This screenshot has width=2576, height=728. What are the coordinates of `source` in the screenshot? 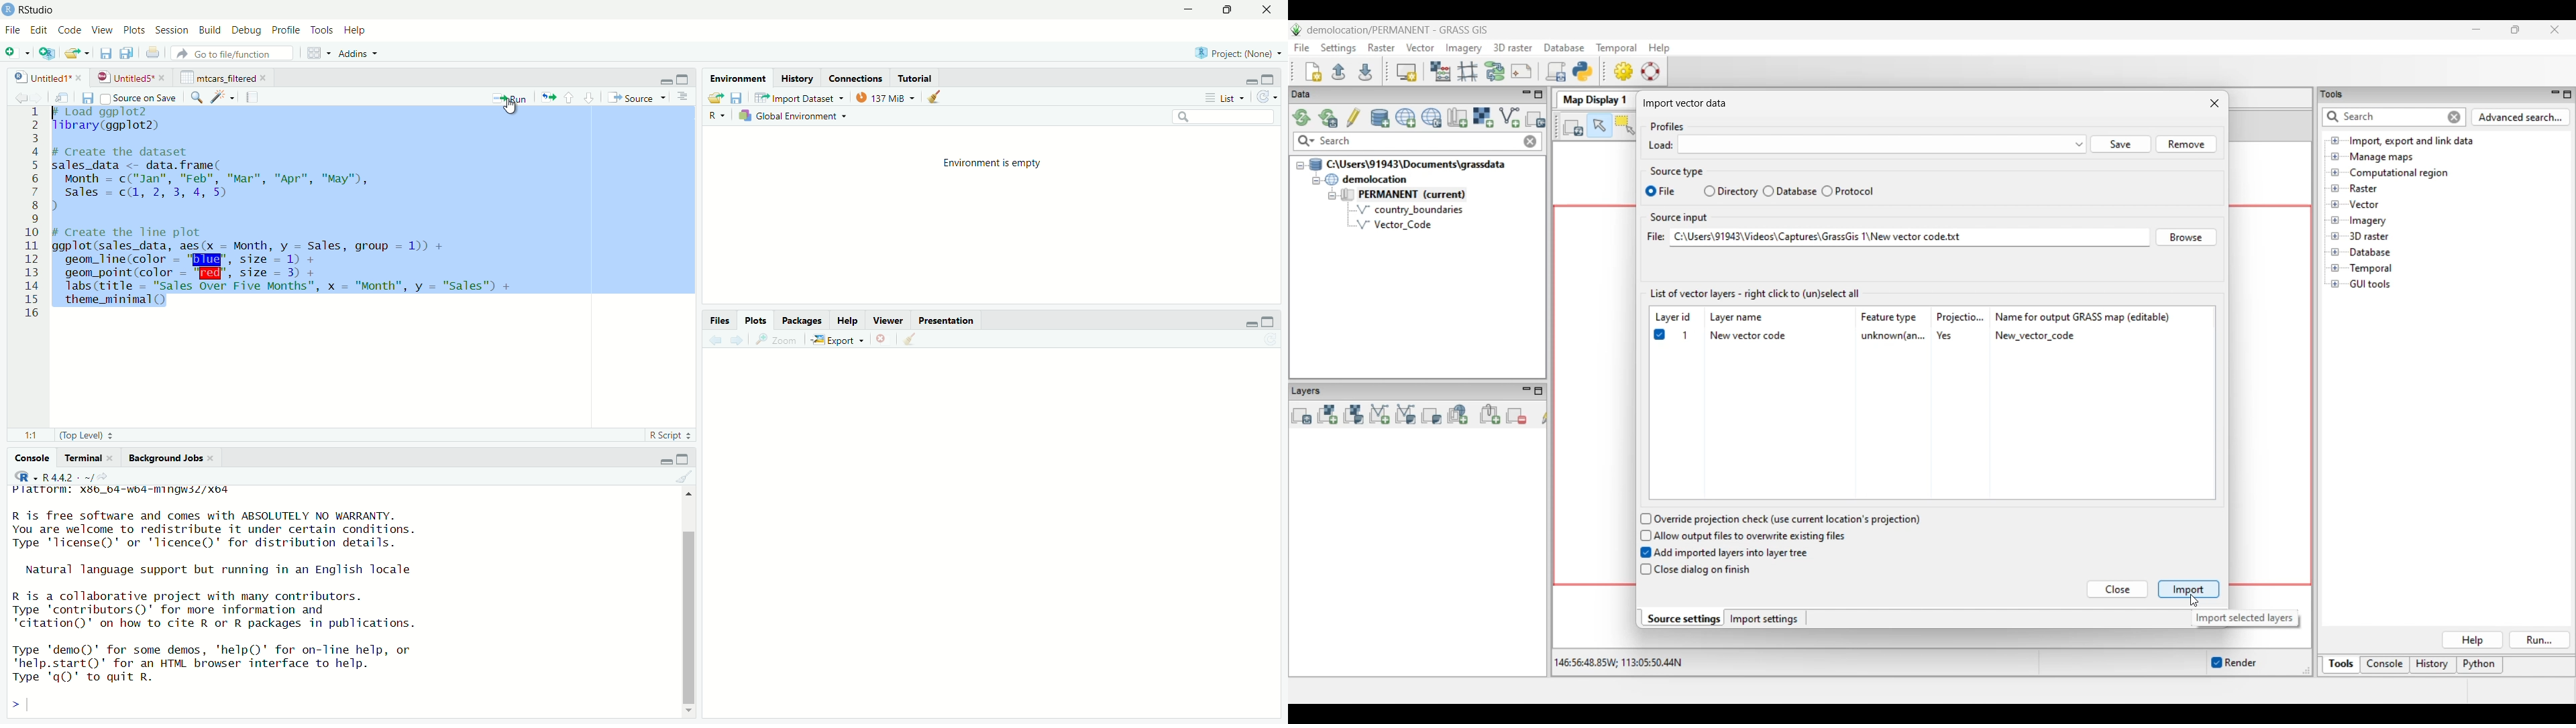 It's located at (635, 98).